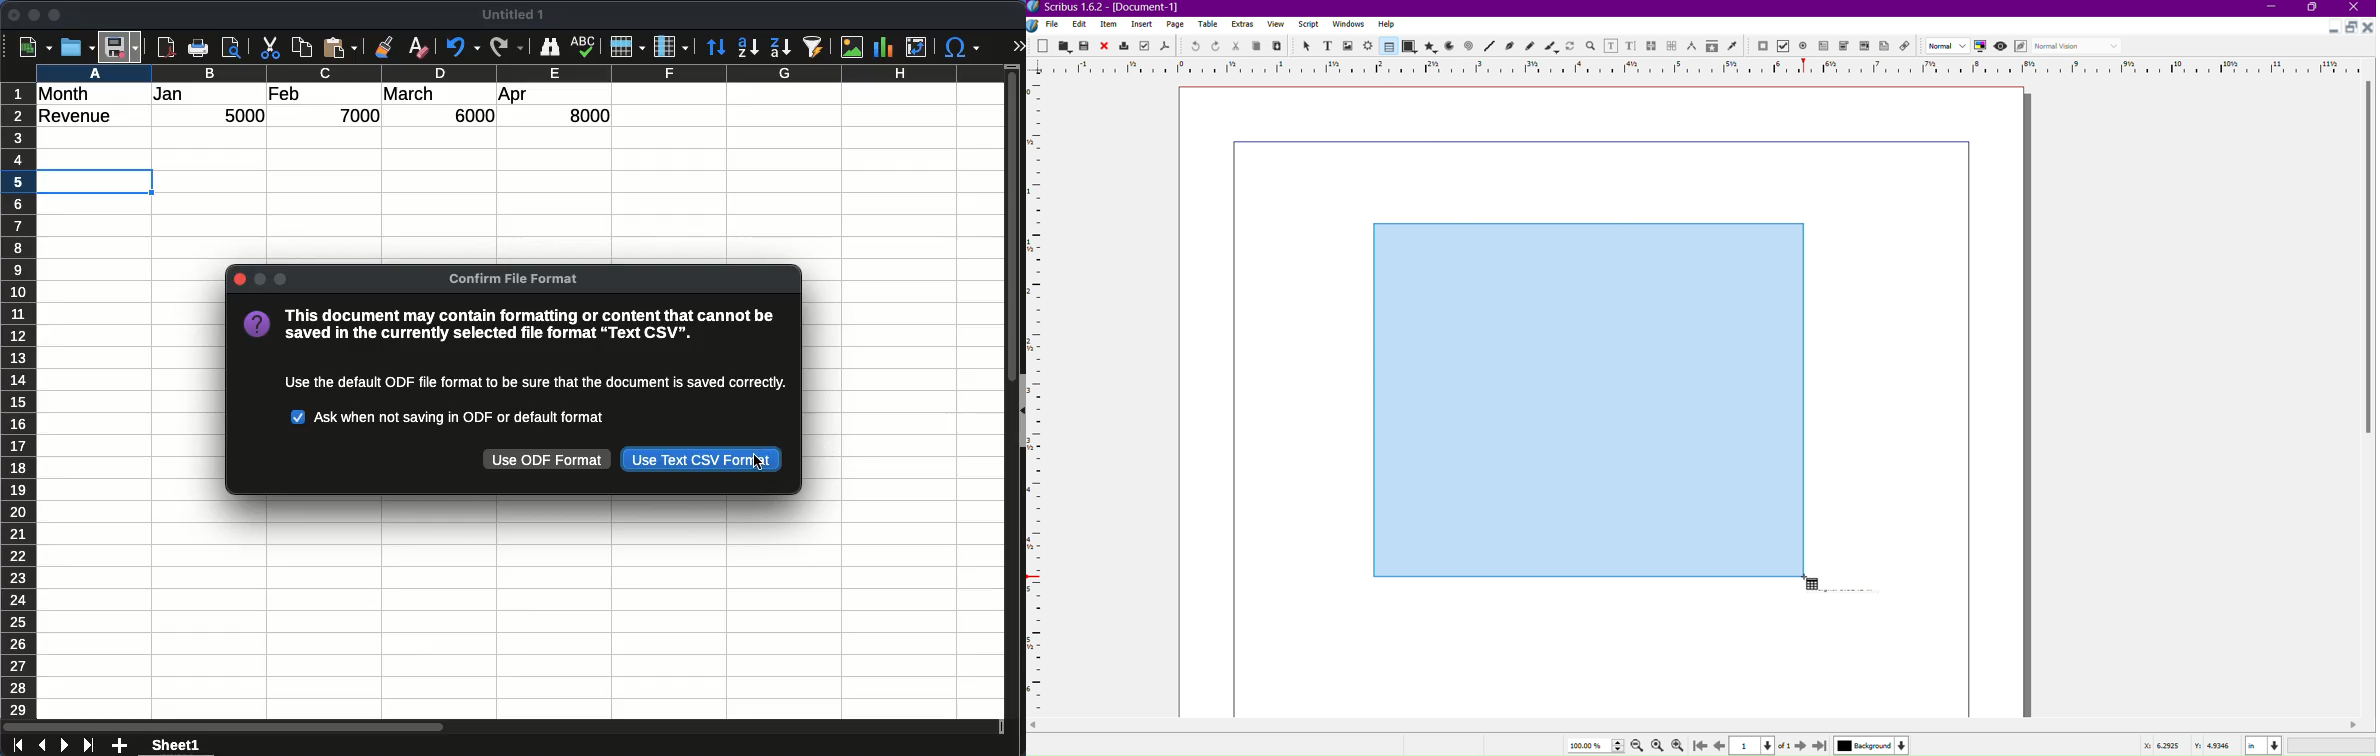  Describe the element at coordinates (519, 72) in the screenshot. I see `column` at that location.